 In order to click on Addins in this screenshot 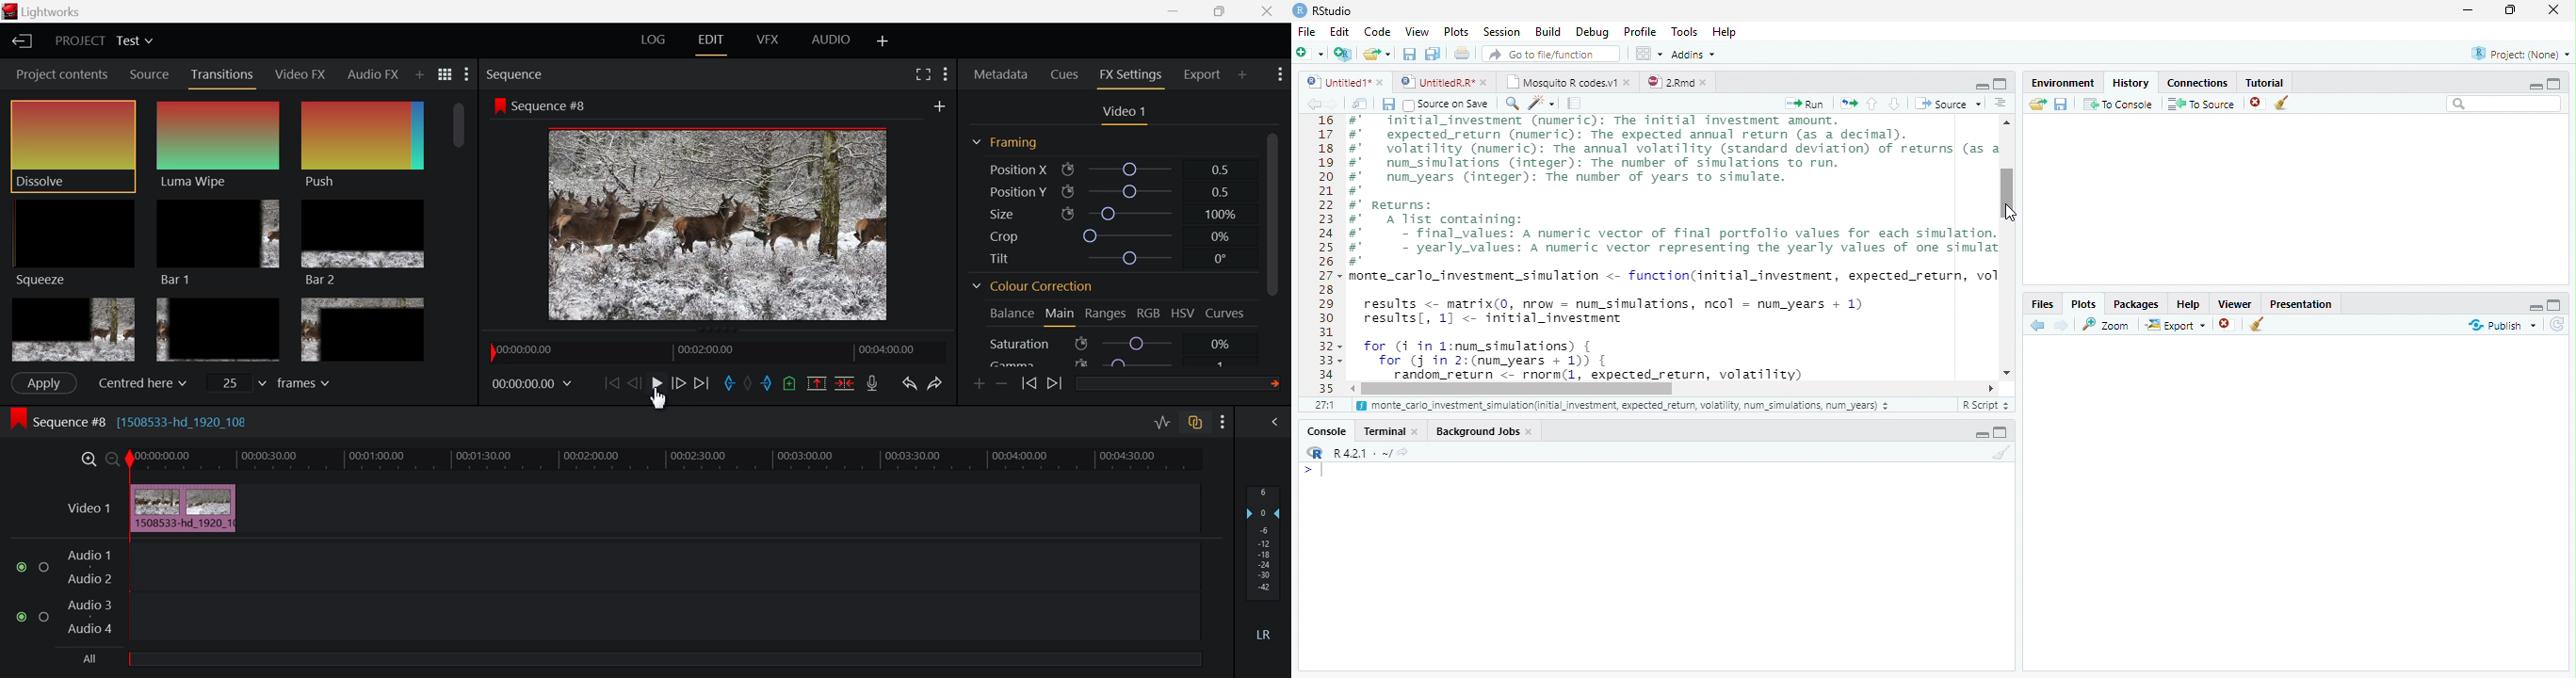, I will do `click(1694, 54)`.